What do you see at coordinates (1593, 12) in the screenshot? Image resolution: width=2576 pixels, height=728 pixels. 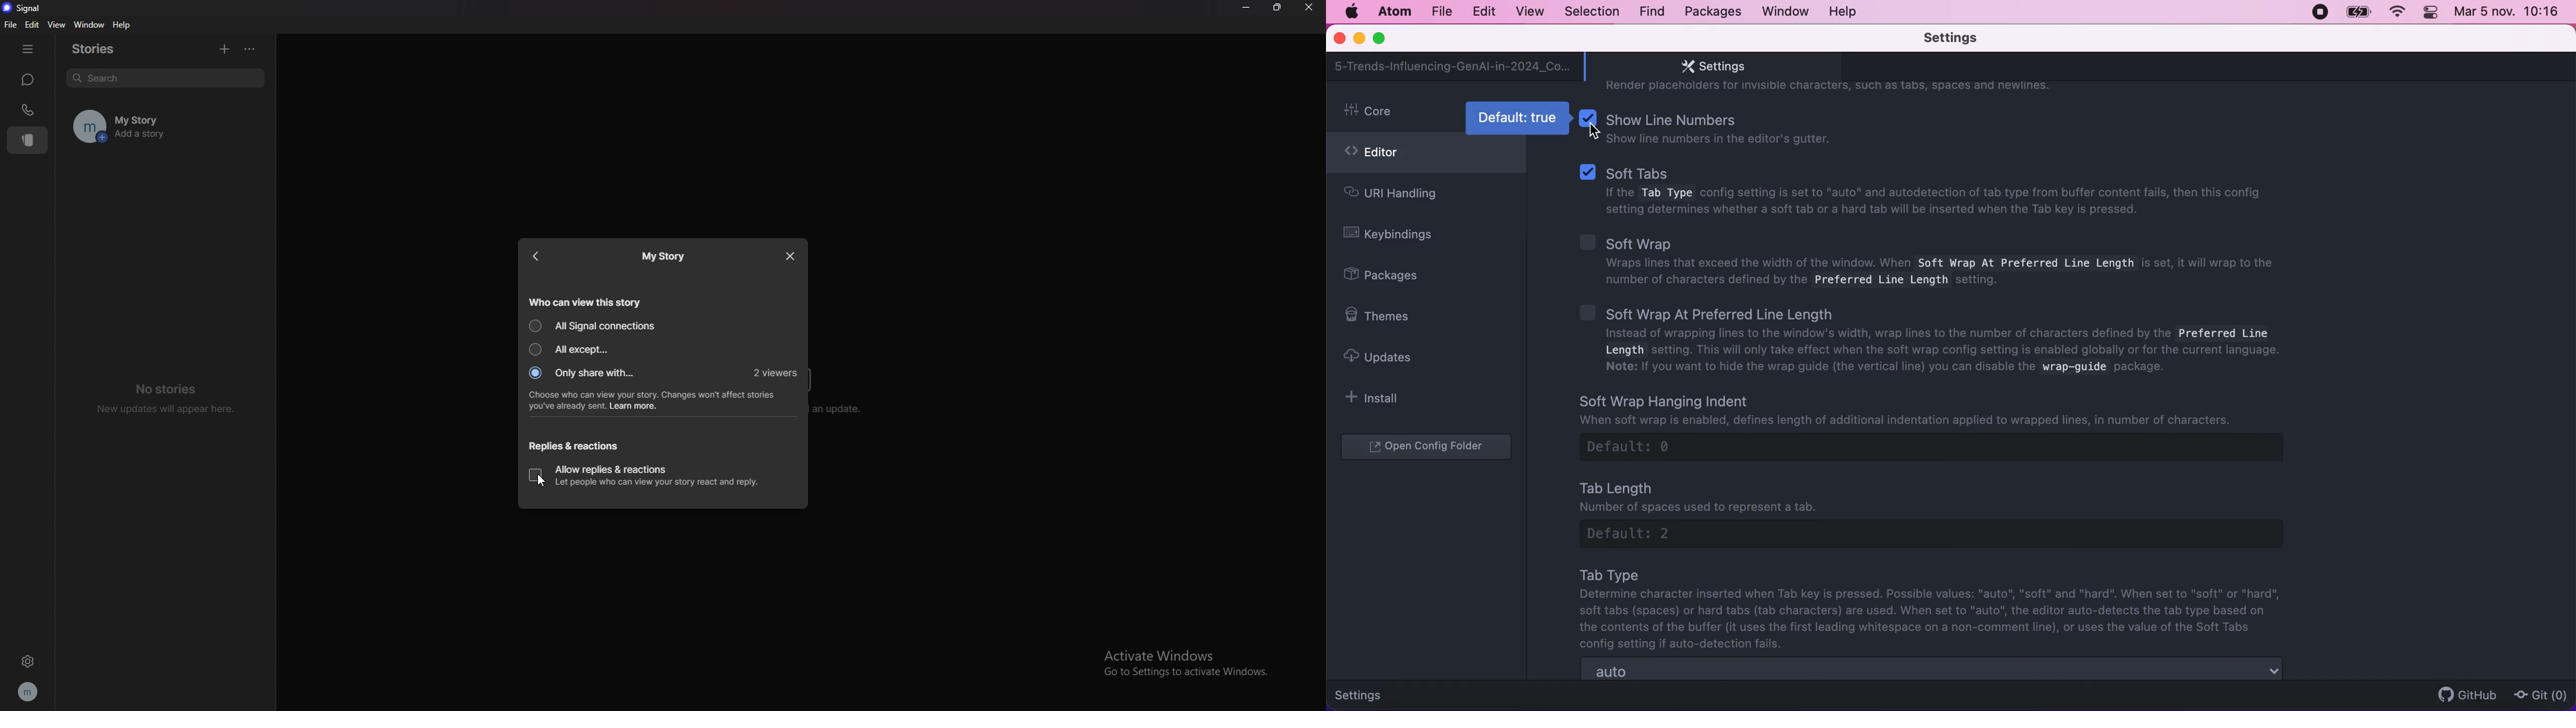 I see `selection` at bounding box center [1593, 12].